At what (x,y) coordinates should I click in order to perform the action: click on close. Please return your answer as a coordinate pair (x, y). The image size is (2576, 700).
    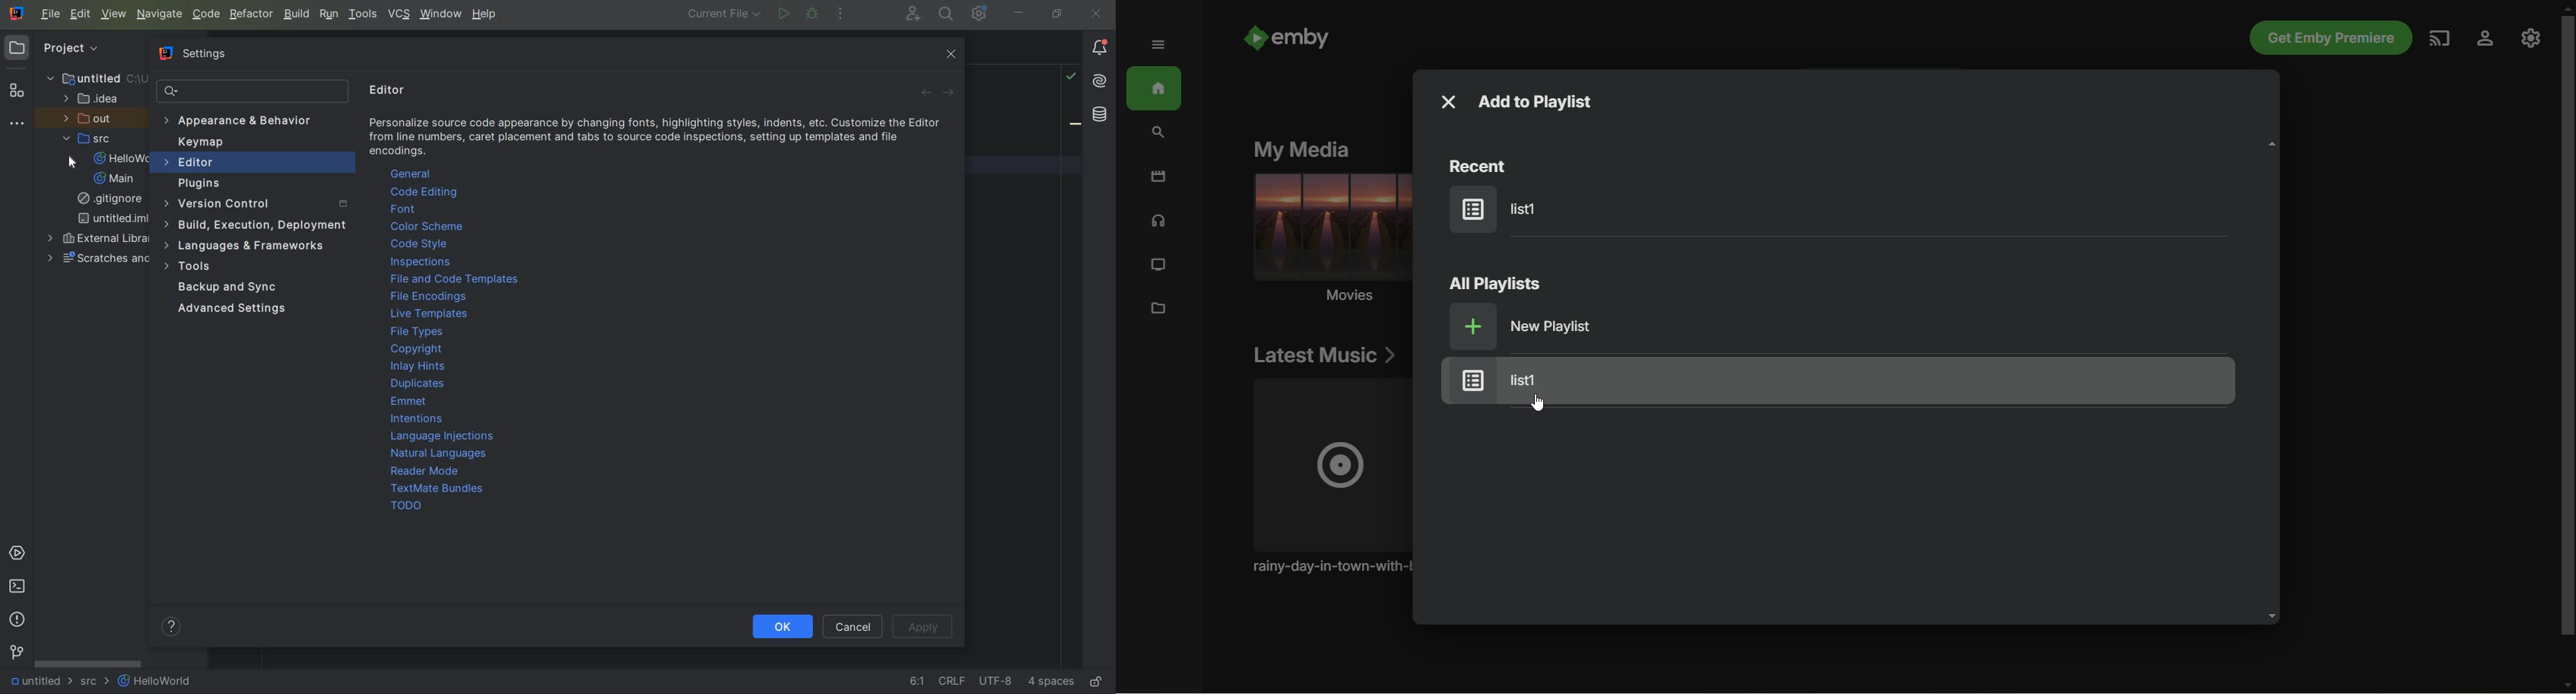
    Looking at the image, I should click on (1097, 13).